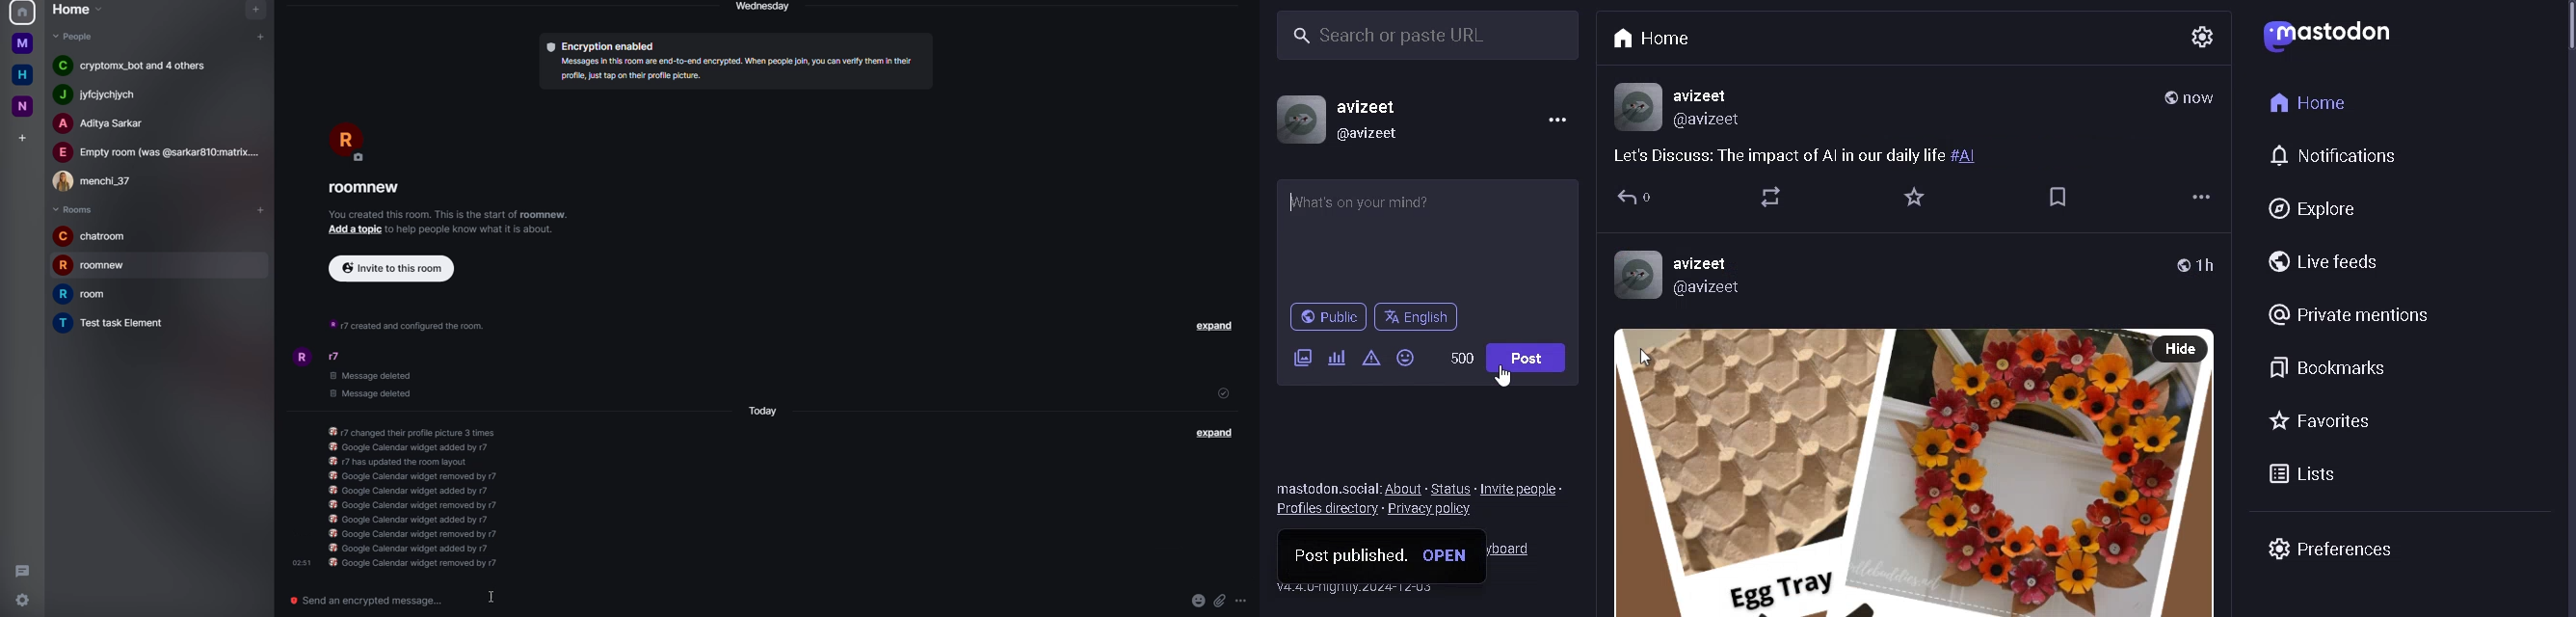 Image resolution: width=2576 pixels, height=644 pixels. What do you see at coordinates (2330, 262) in the screenshot?
I see `LIVE FEEDS` at bounding box center [2330, 262].